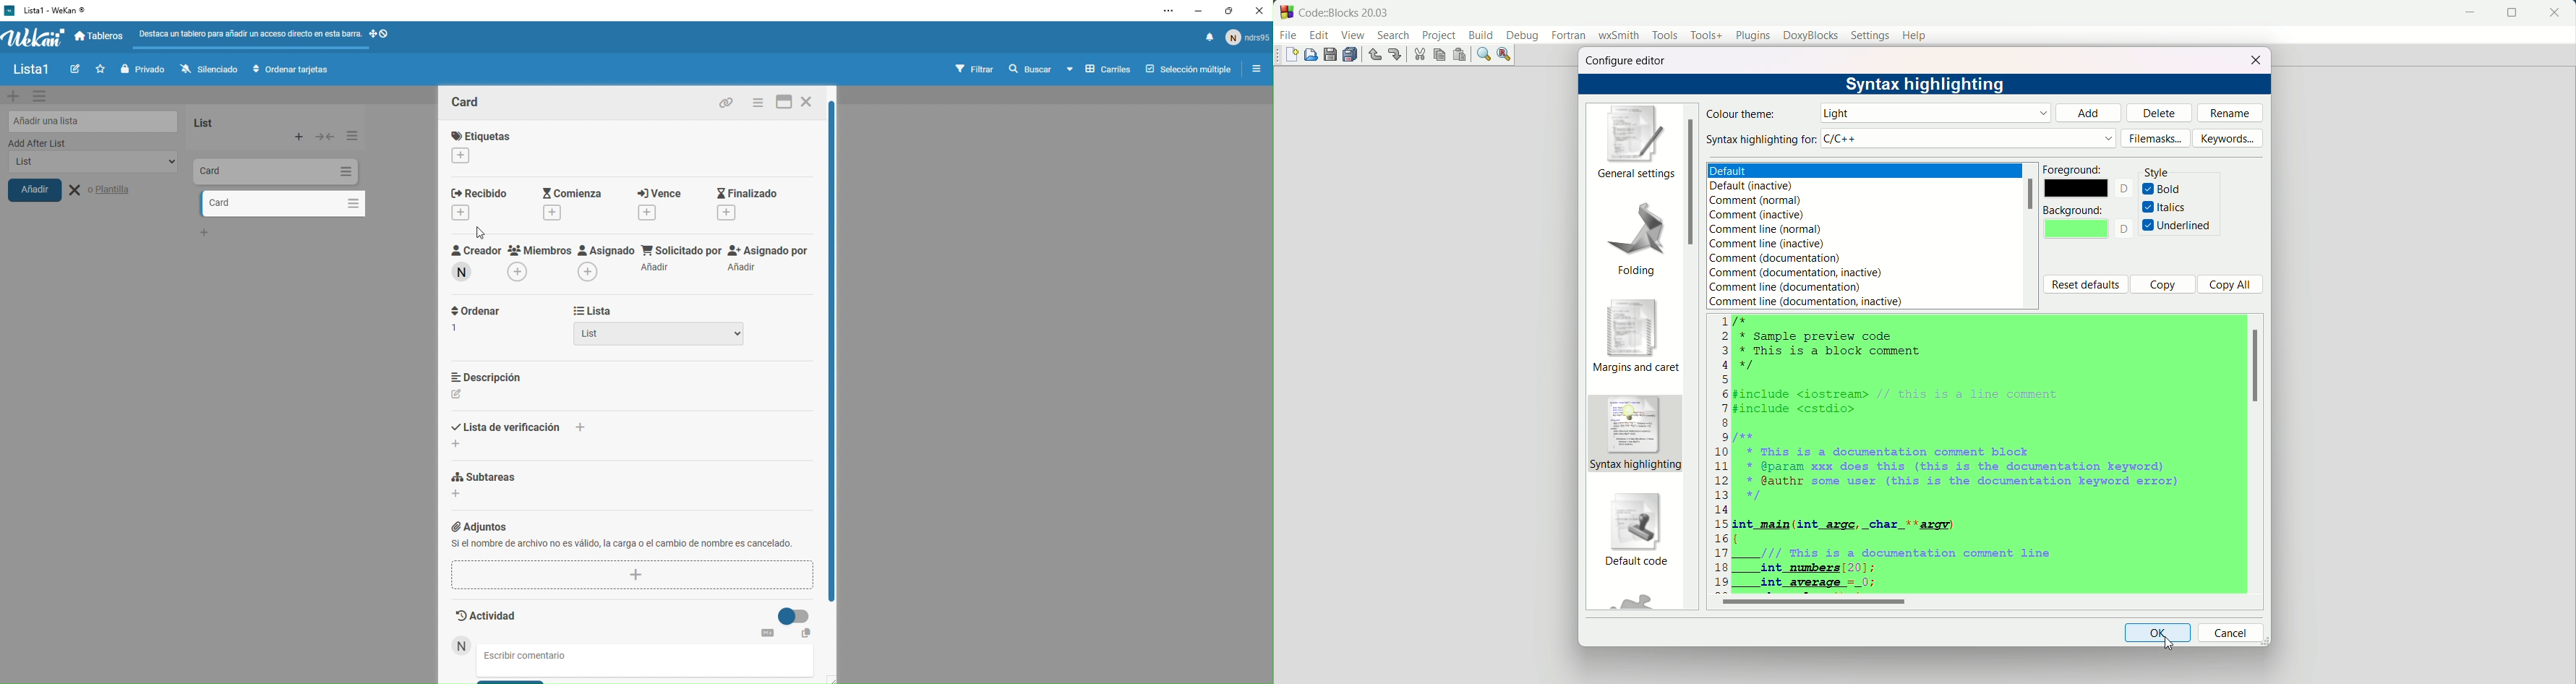 The image size is (2576, 700). Describe the element at coordinates (476, 329) in the screenshot. I see `ordernar` at that location.